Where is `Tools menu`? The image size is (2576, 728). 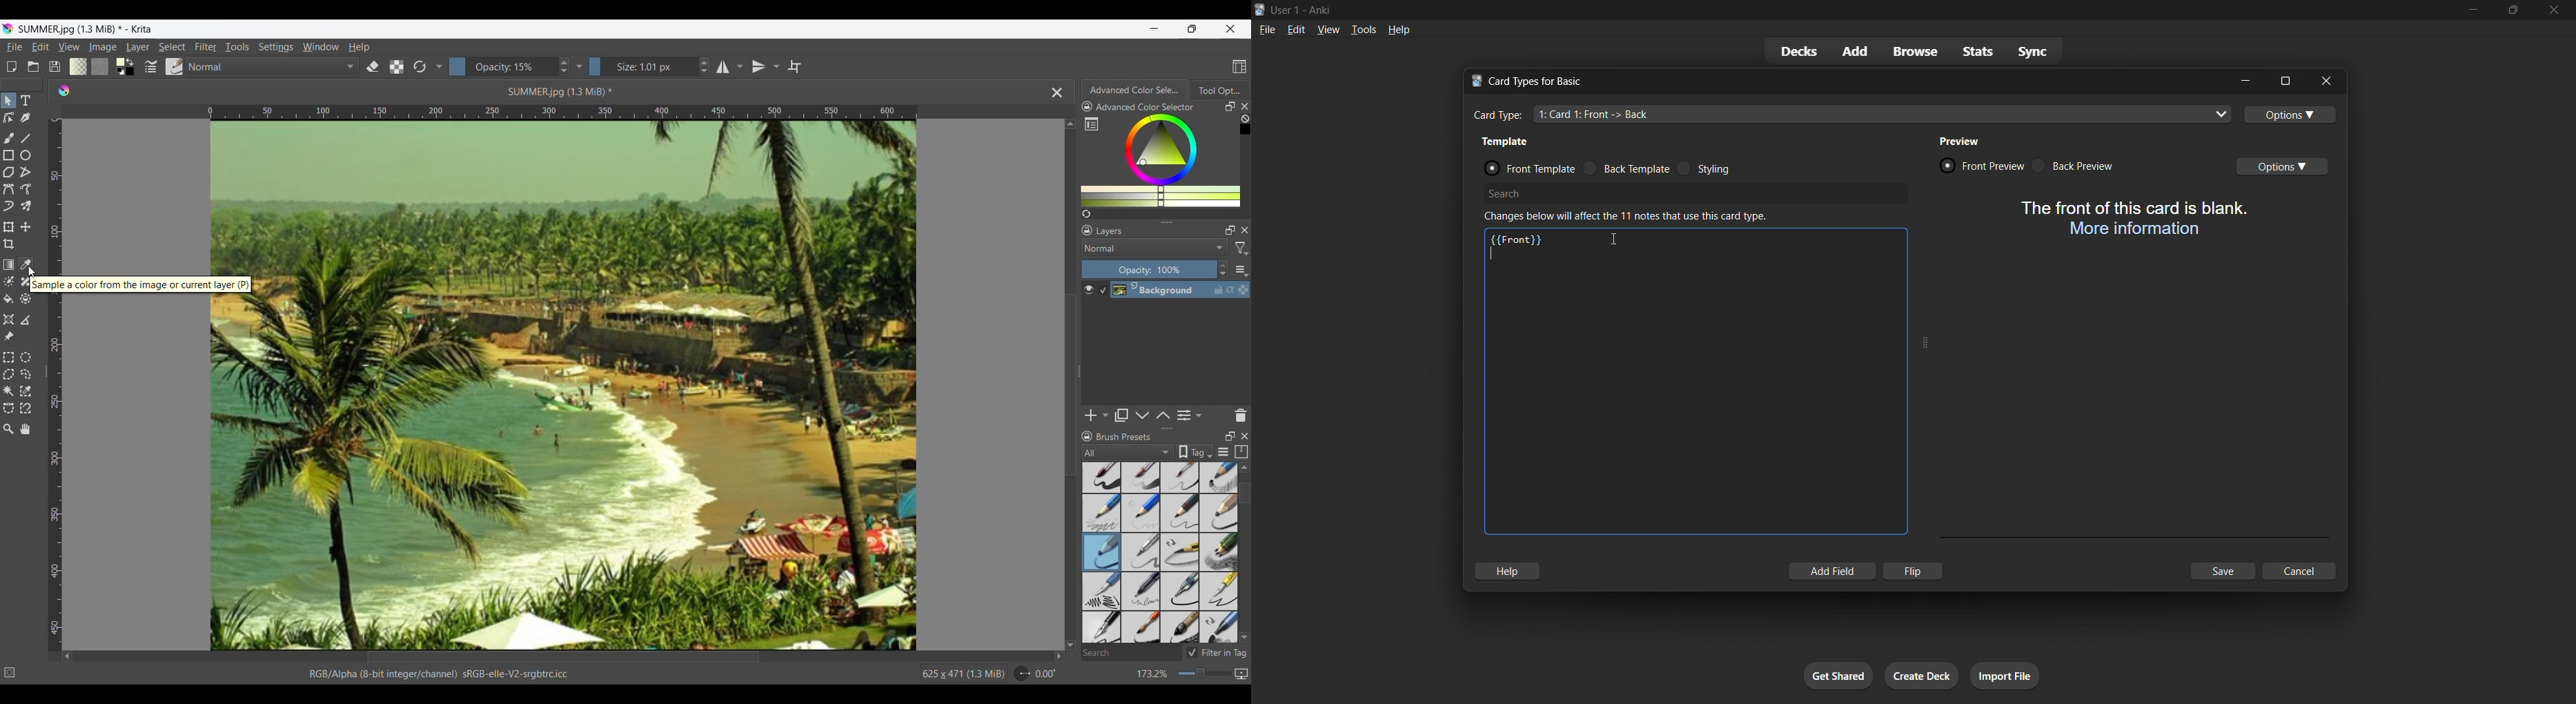
Tools menu is located at coordinates (237, 46).